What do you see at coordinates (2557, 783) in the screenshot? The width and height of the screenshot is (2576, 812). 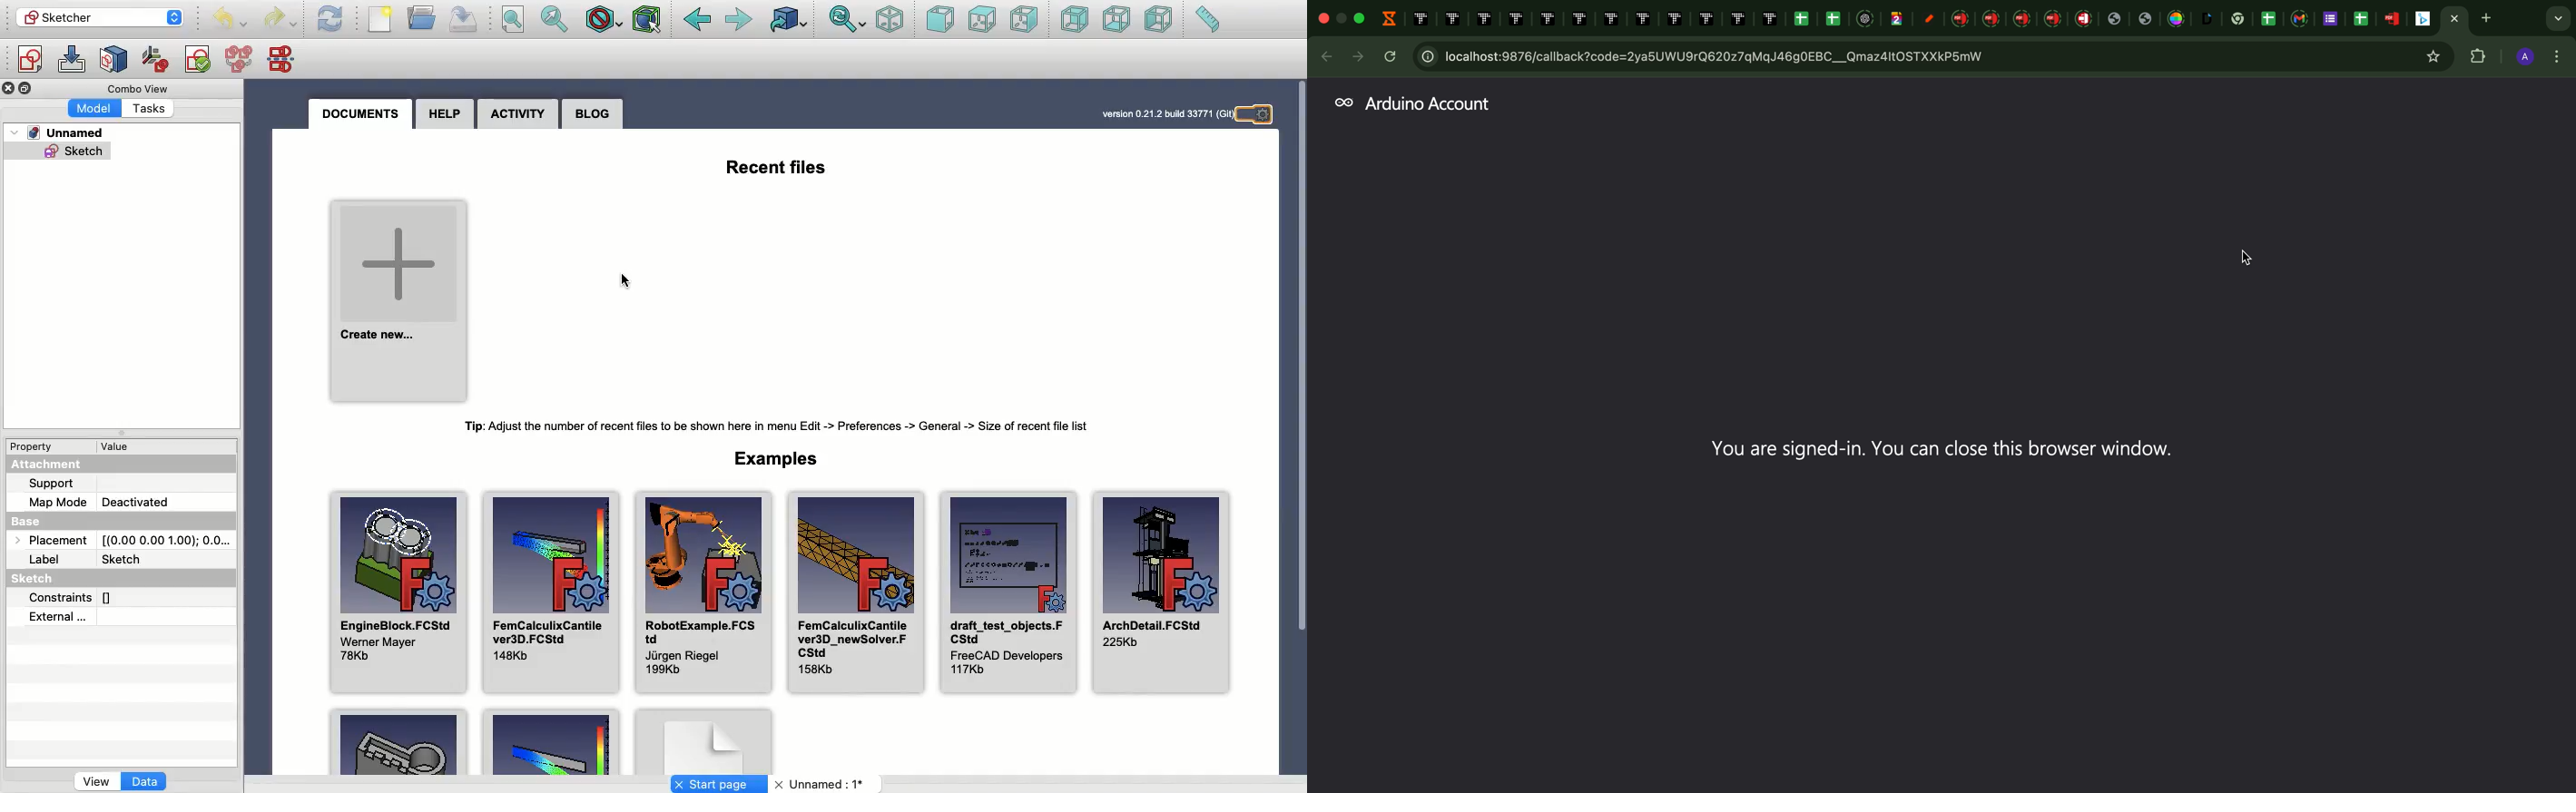 I see `close slide bar` at bounding box center [2557, 783].